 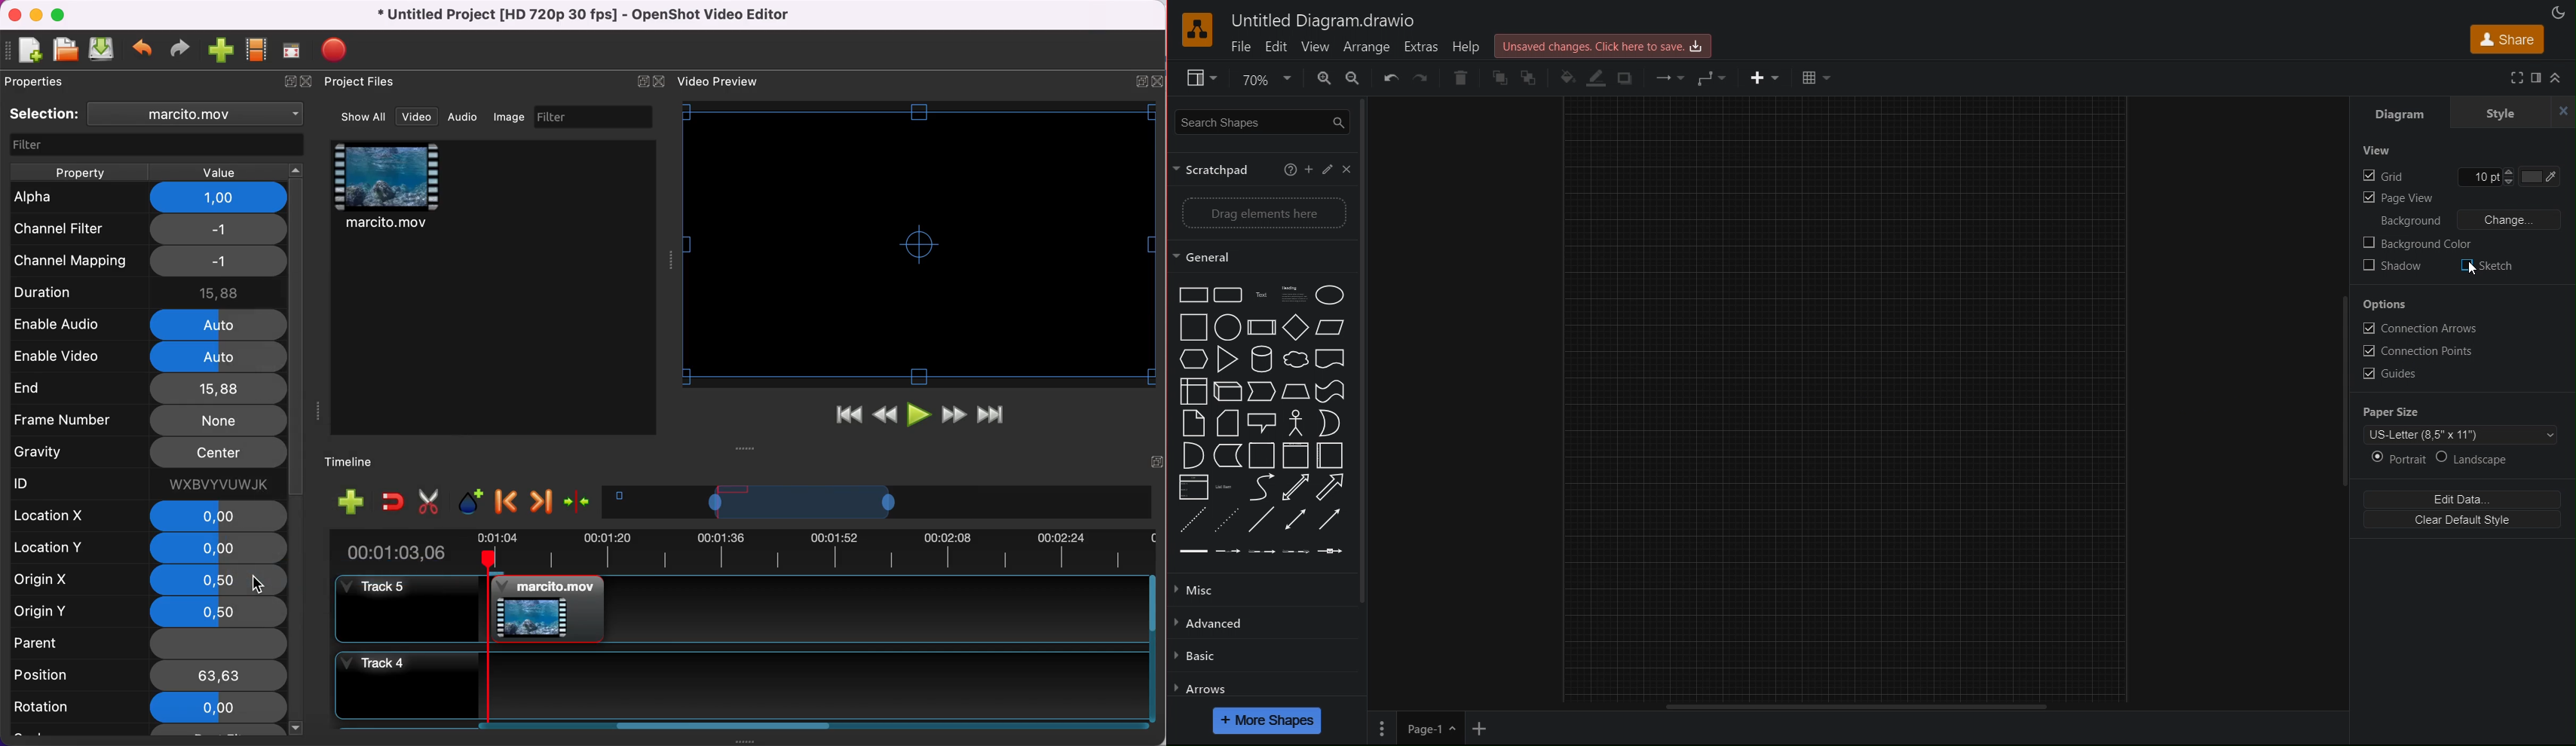 What do you see at coordinates (2466, 498) in the screenshot?
I see `Edit Data` at bounding box center [2466, 498].